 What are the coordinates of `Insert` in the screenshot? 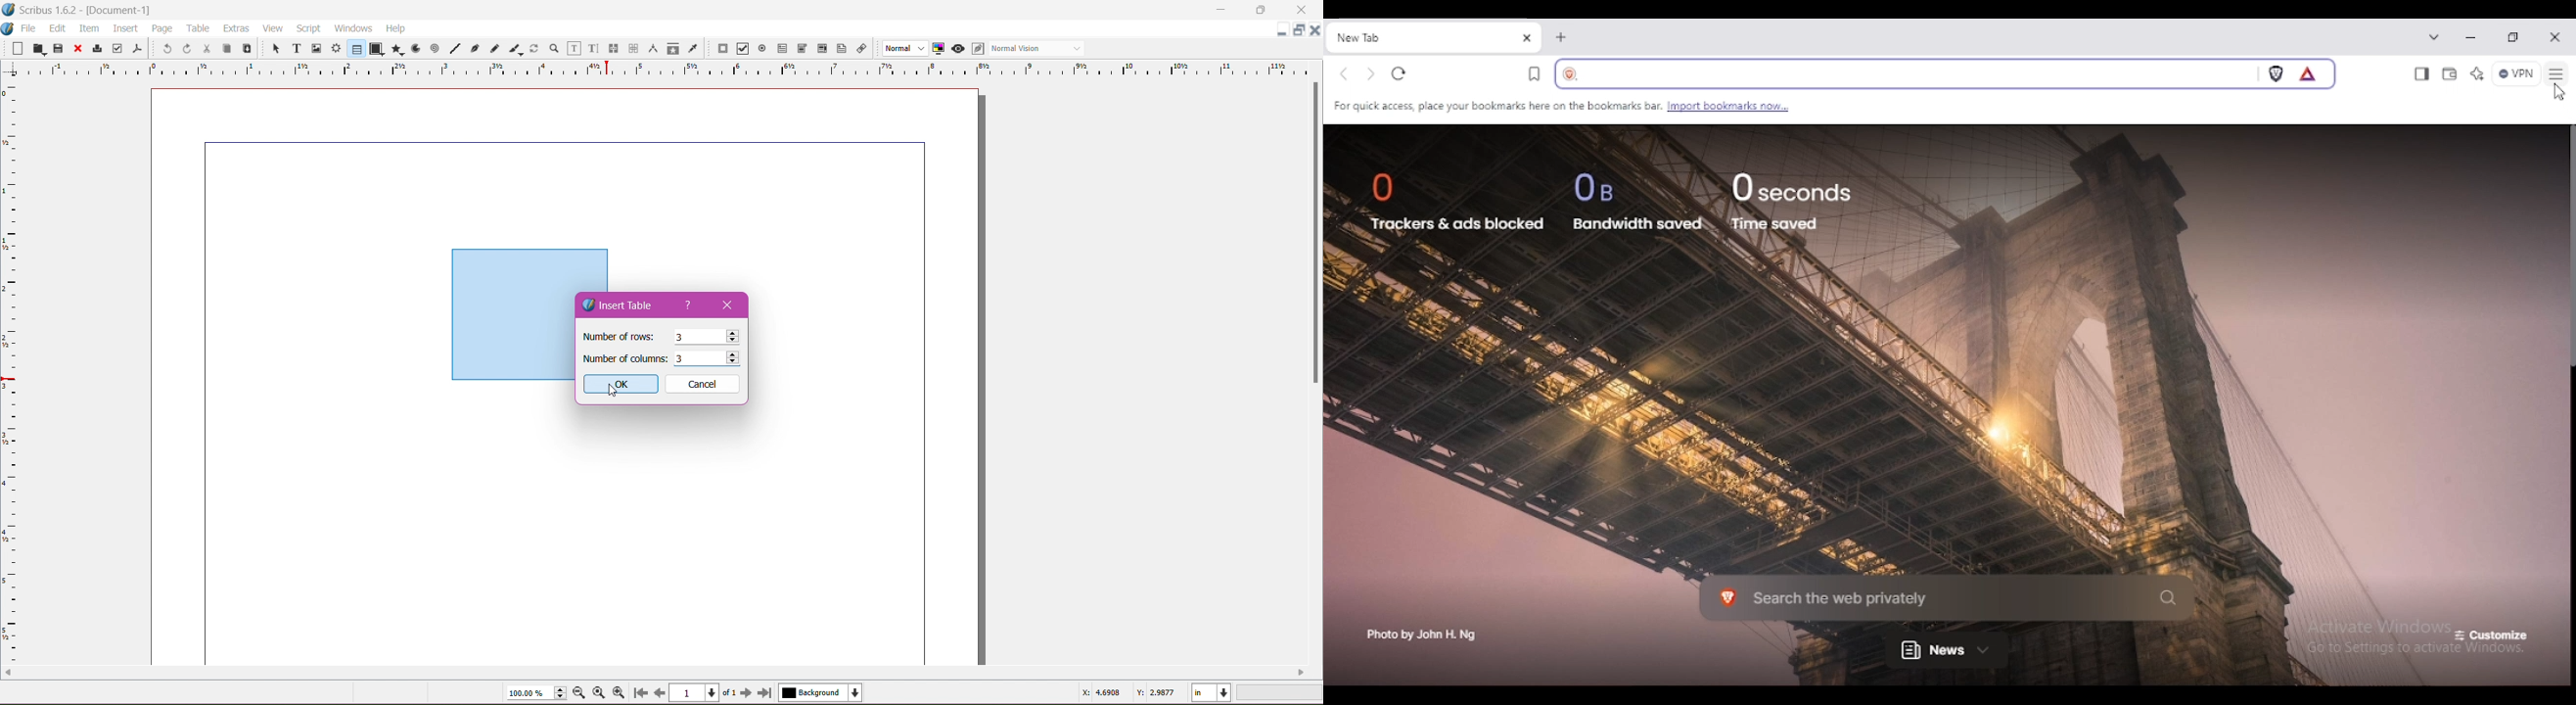 It's located at (125, 26).